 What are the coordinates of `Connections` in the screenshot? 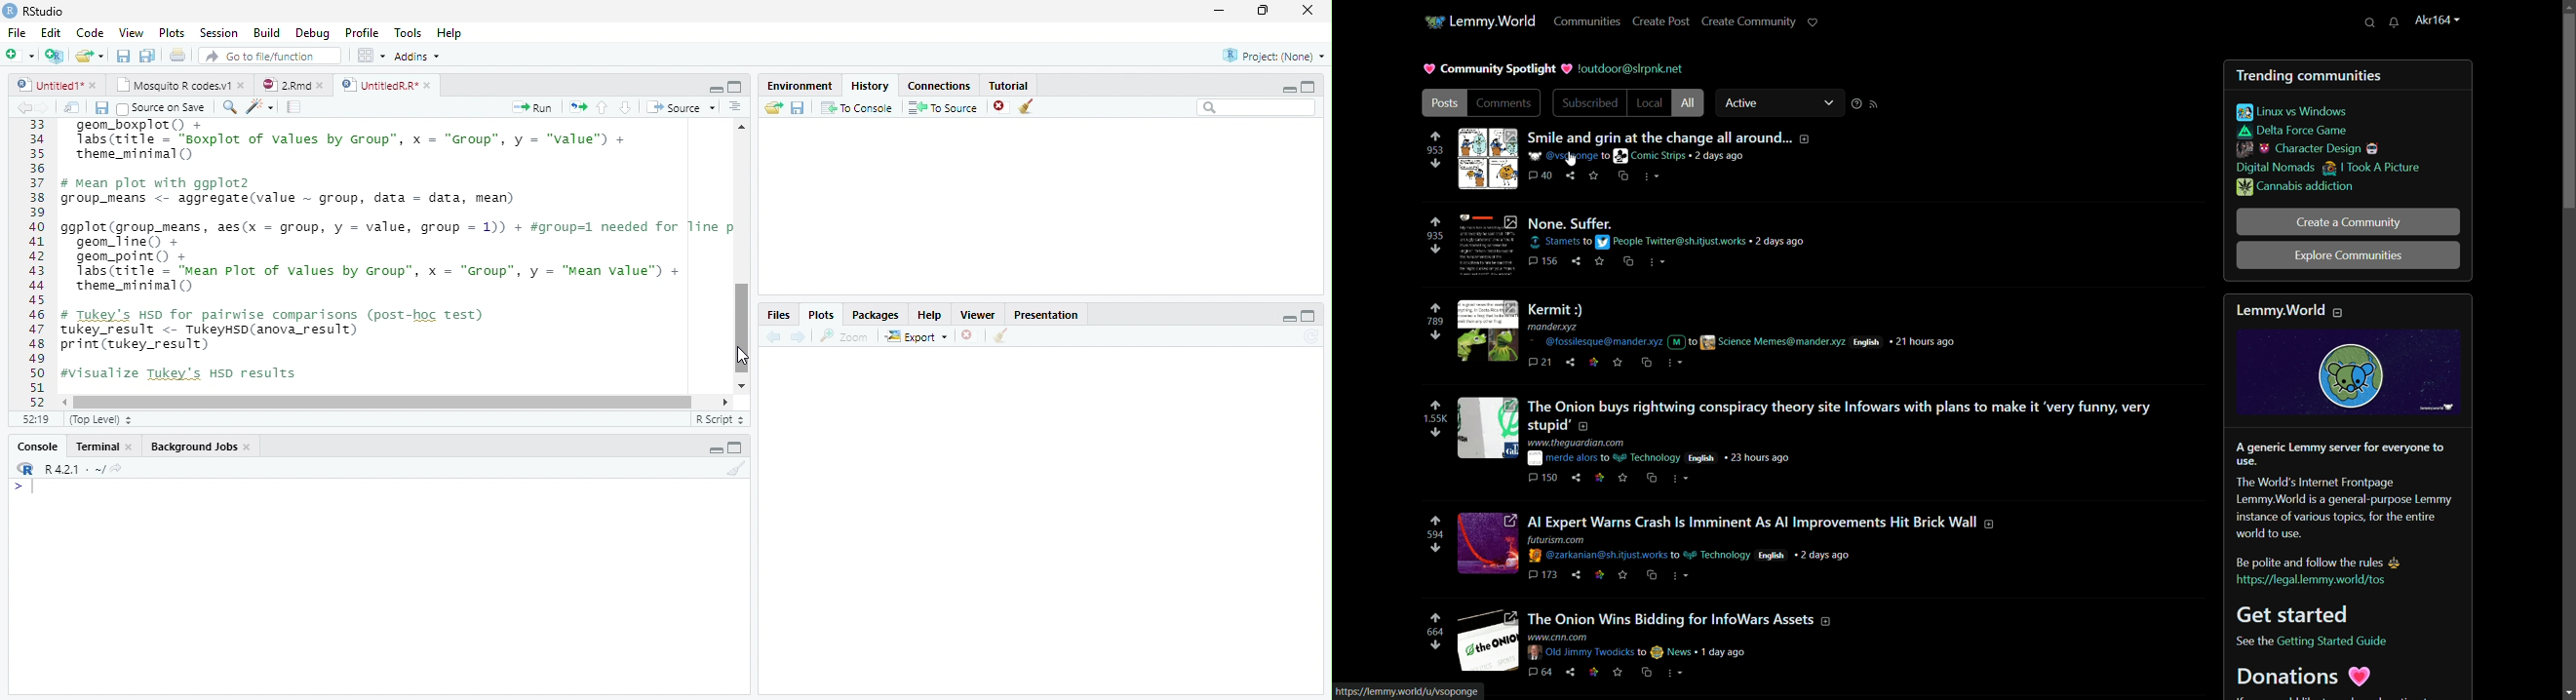 It's located at (941, 84).